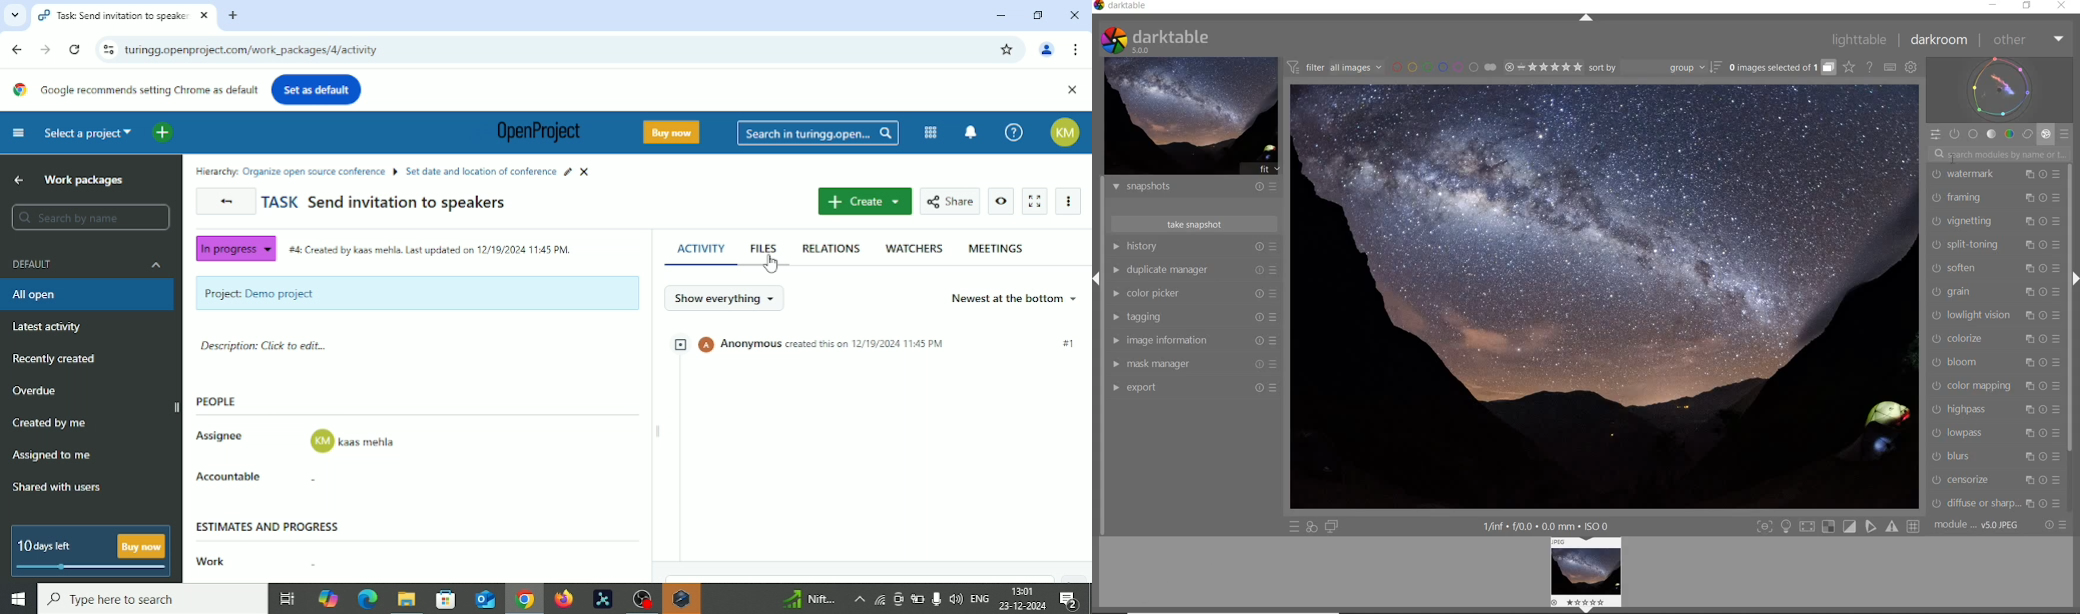  I want to click on toggle softproofing, so click(1874, 528).